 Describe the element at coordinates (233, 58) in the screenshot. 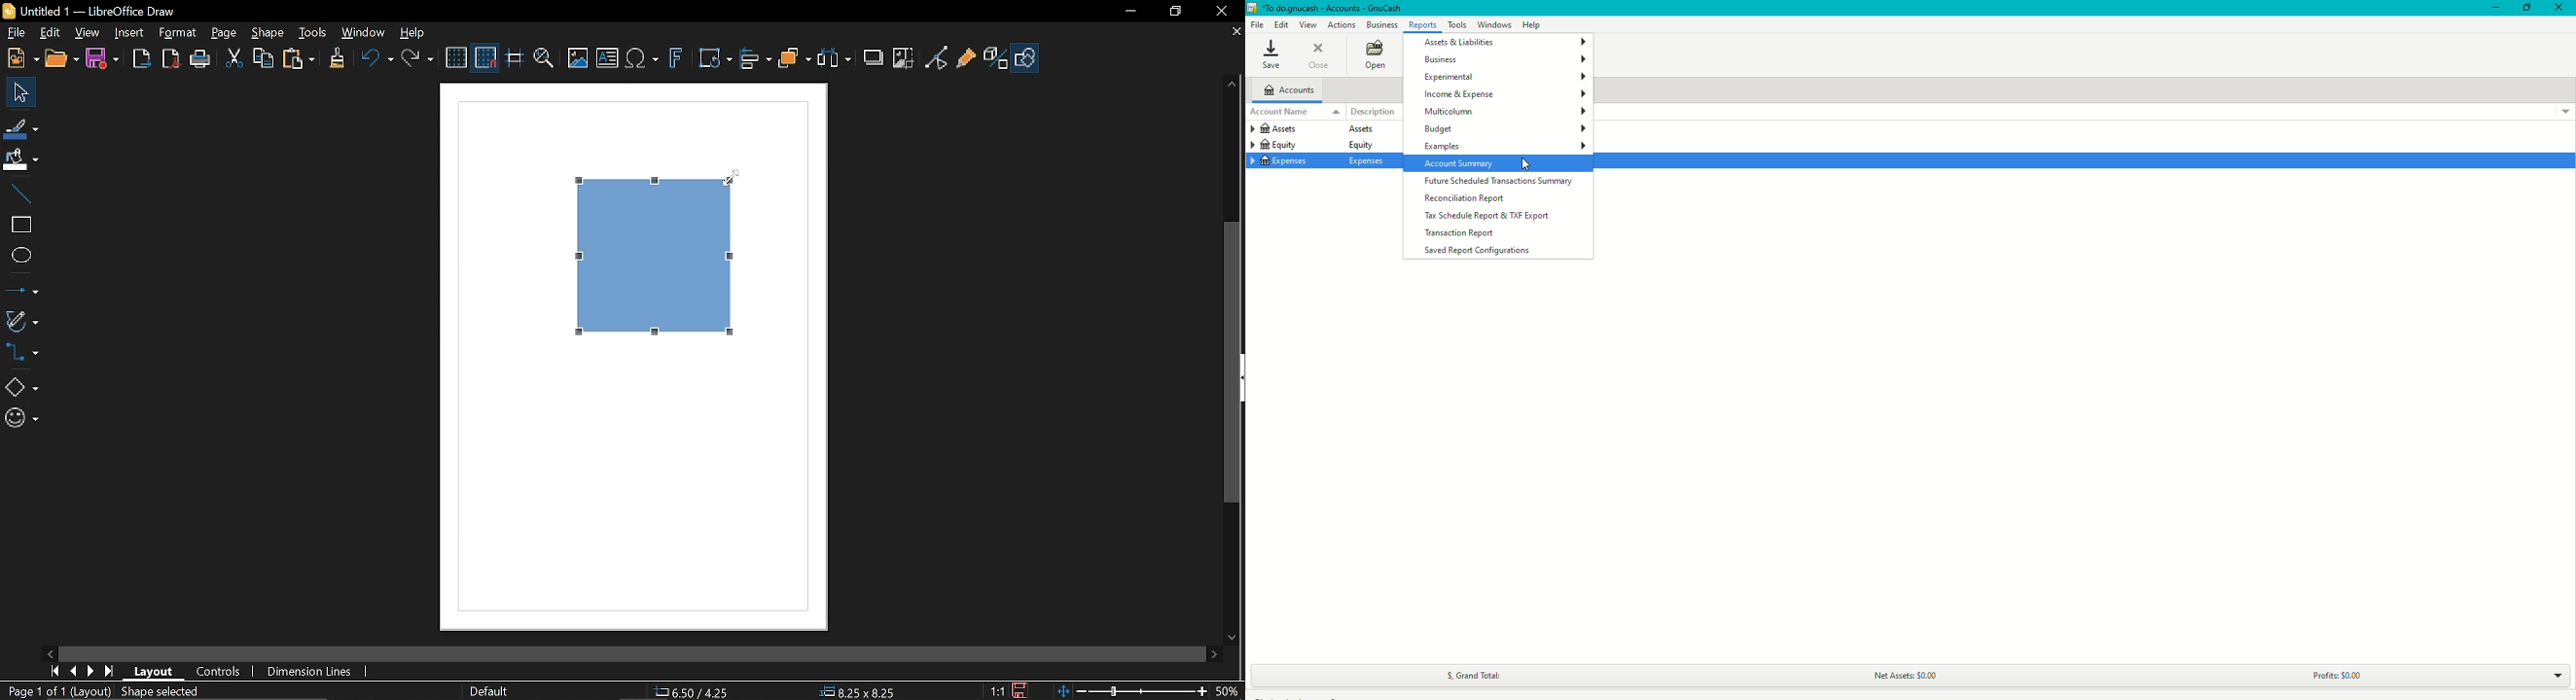

I see `Cut` at that location.